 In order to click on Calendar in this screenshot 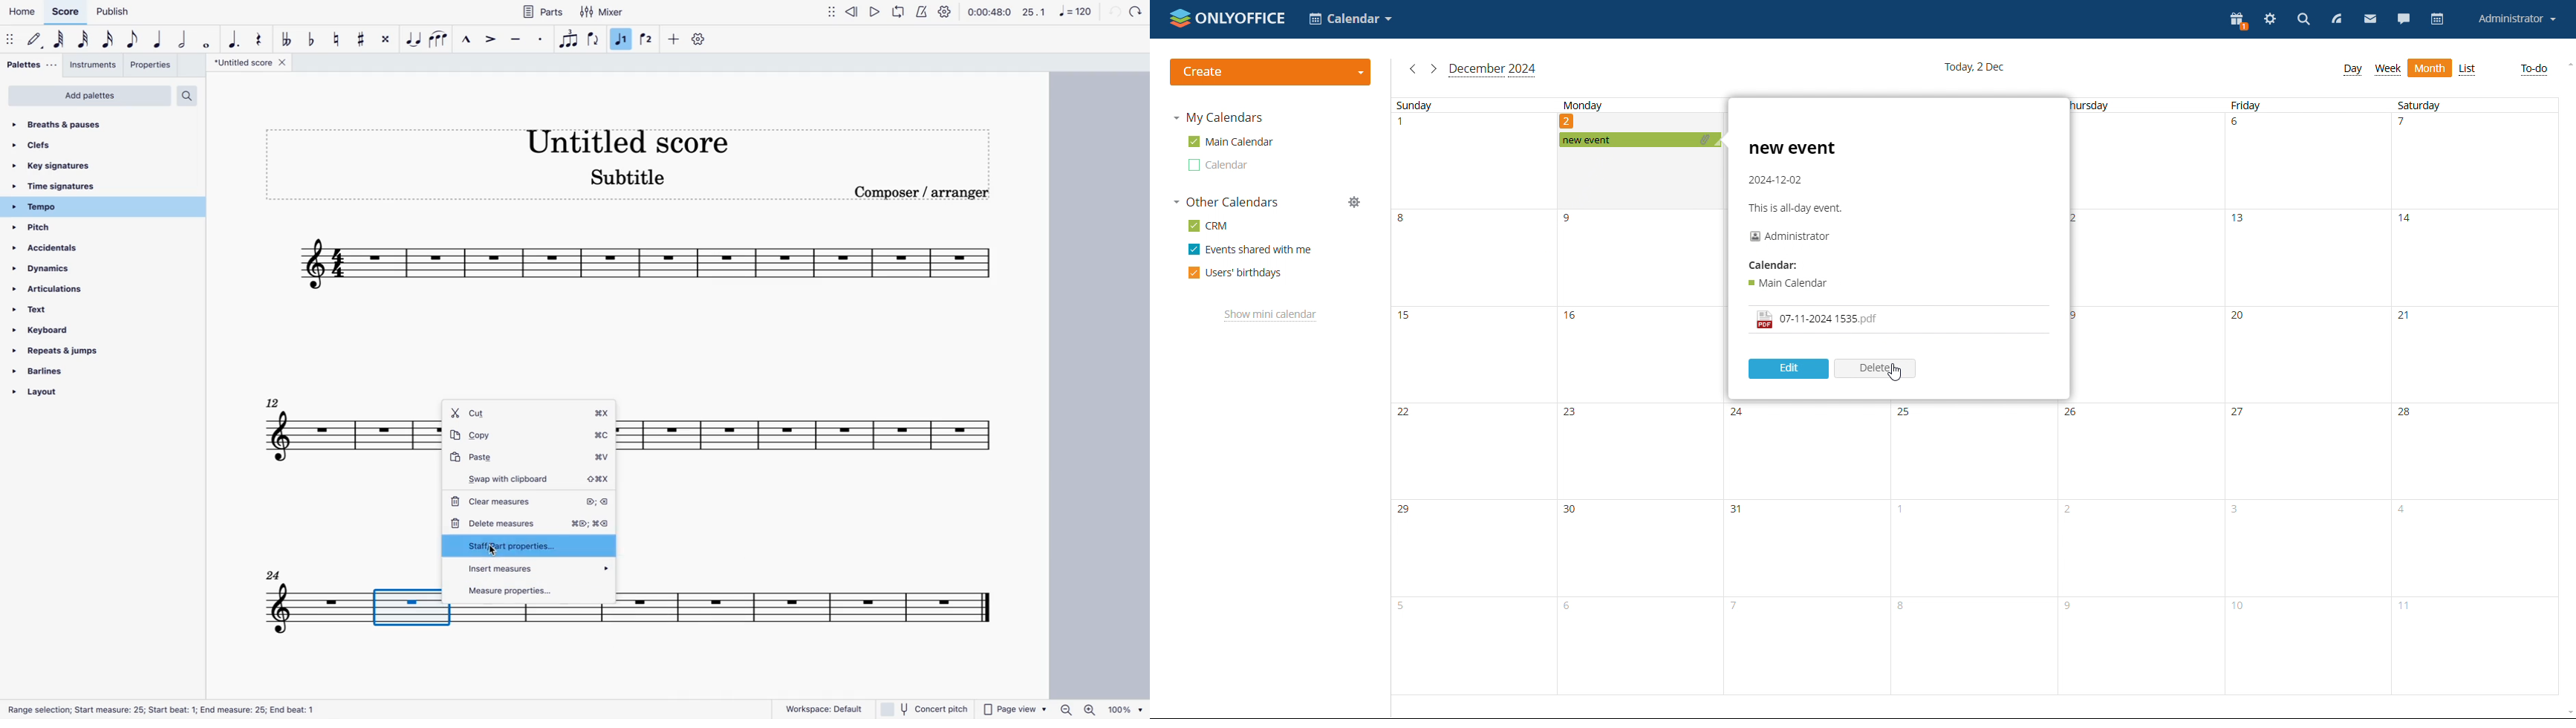, I will do `click(1217, 165)`.